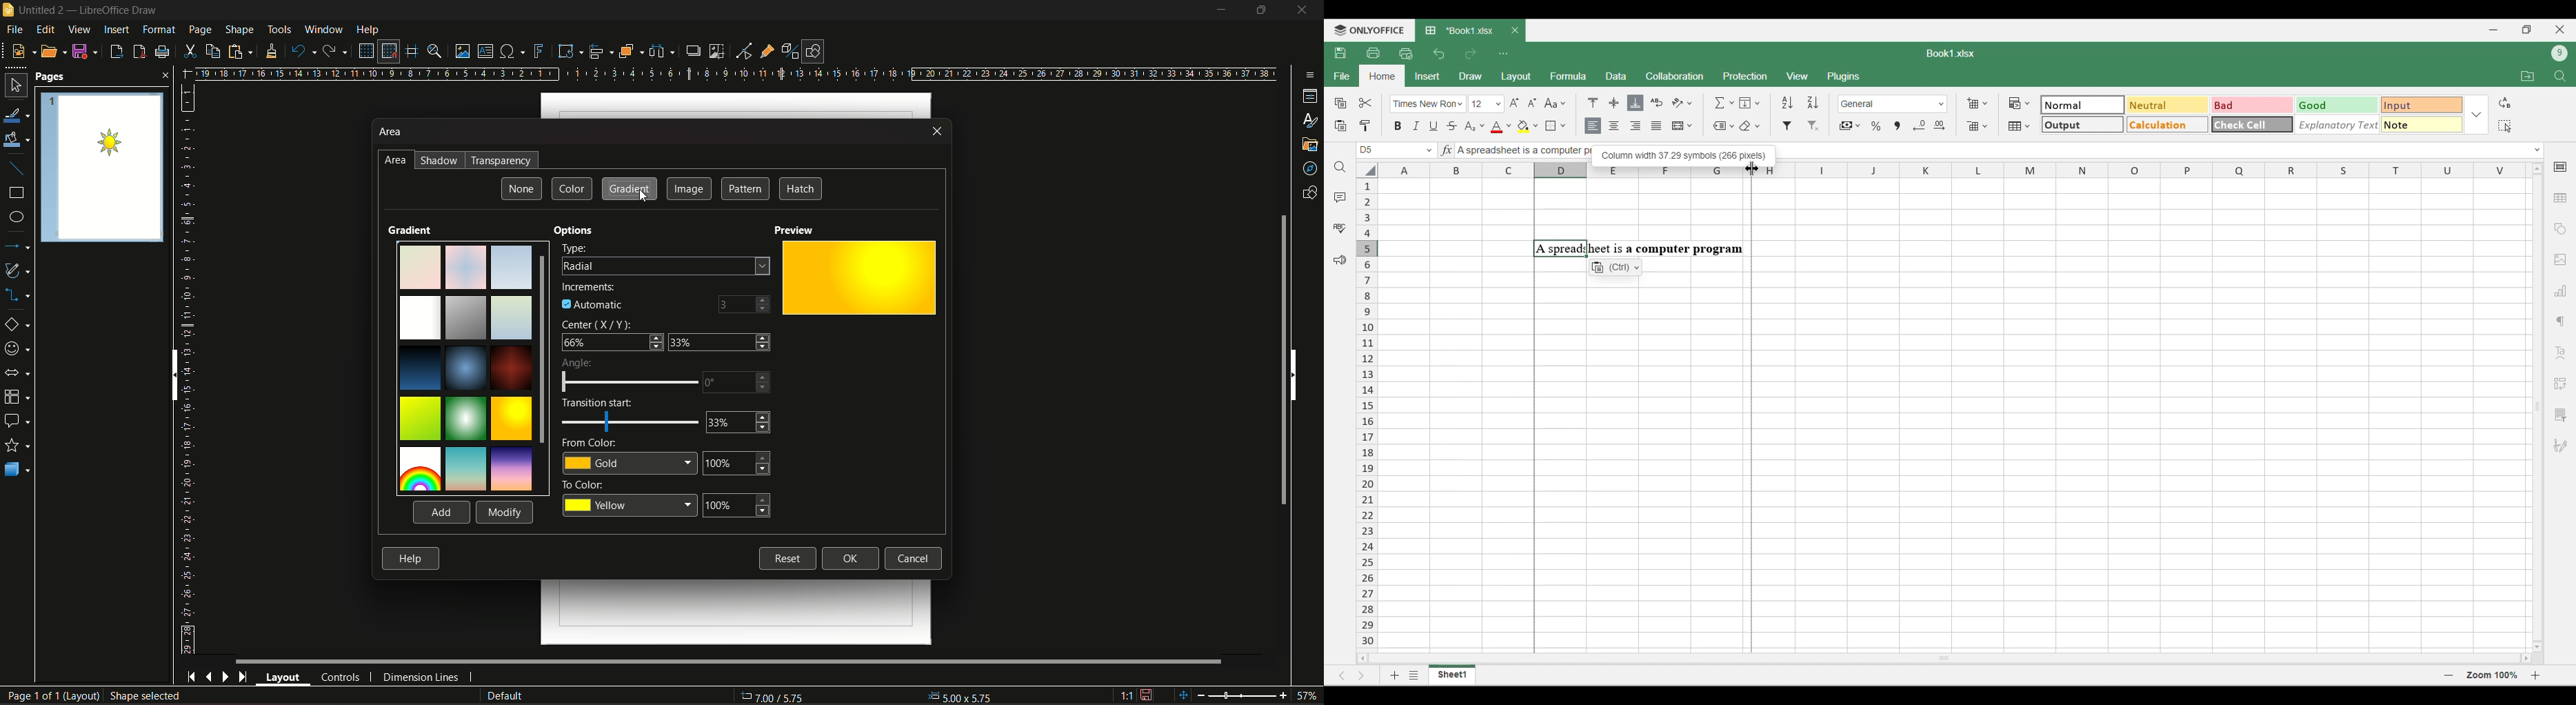 This screenshot has height=728, width=2576. I want to click on shadow, so click(433, 161).